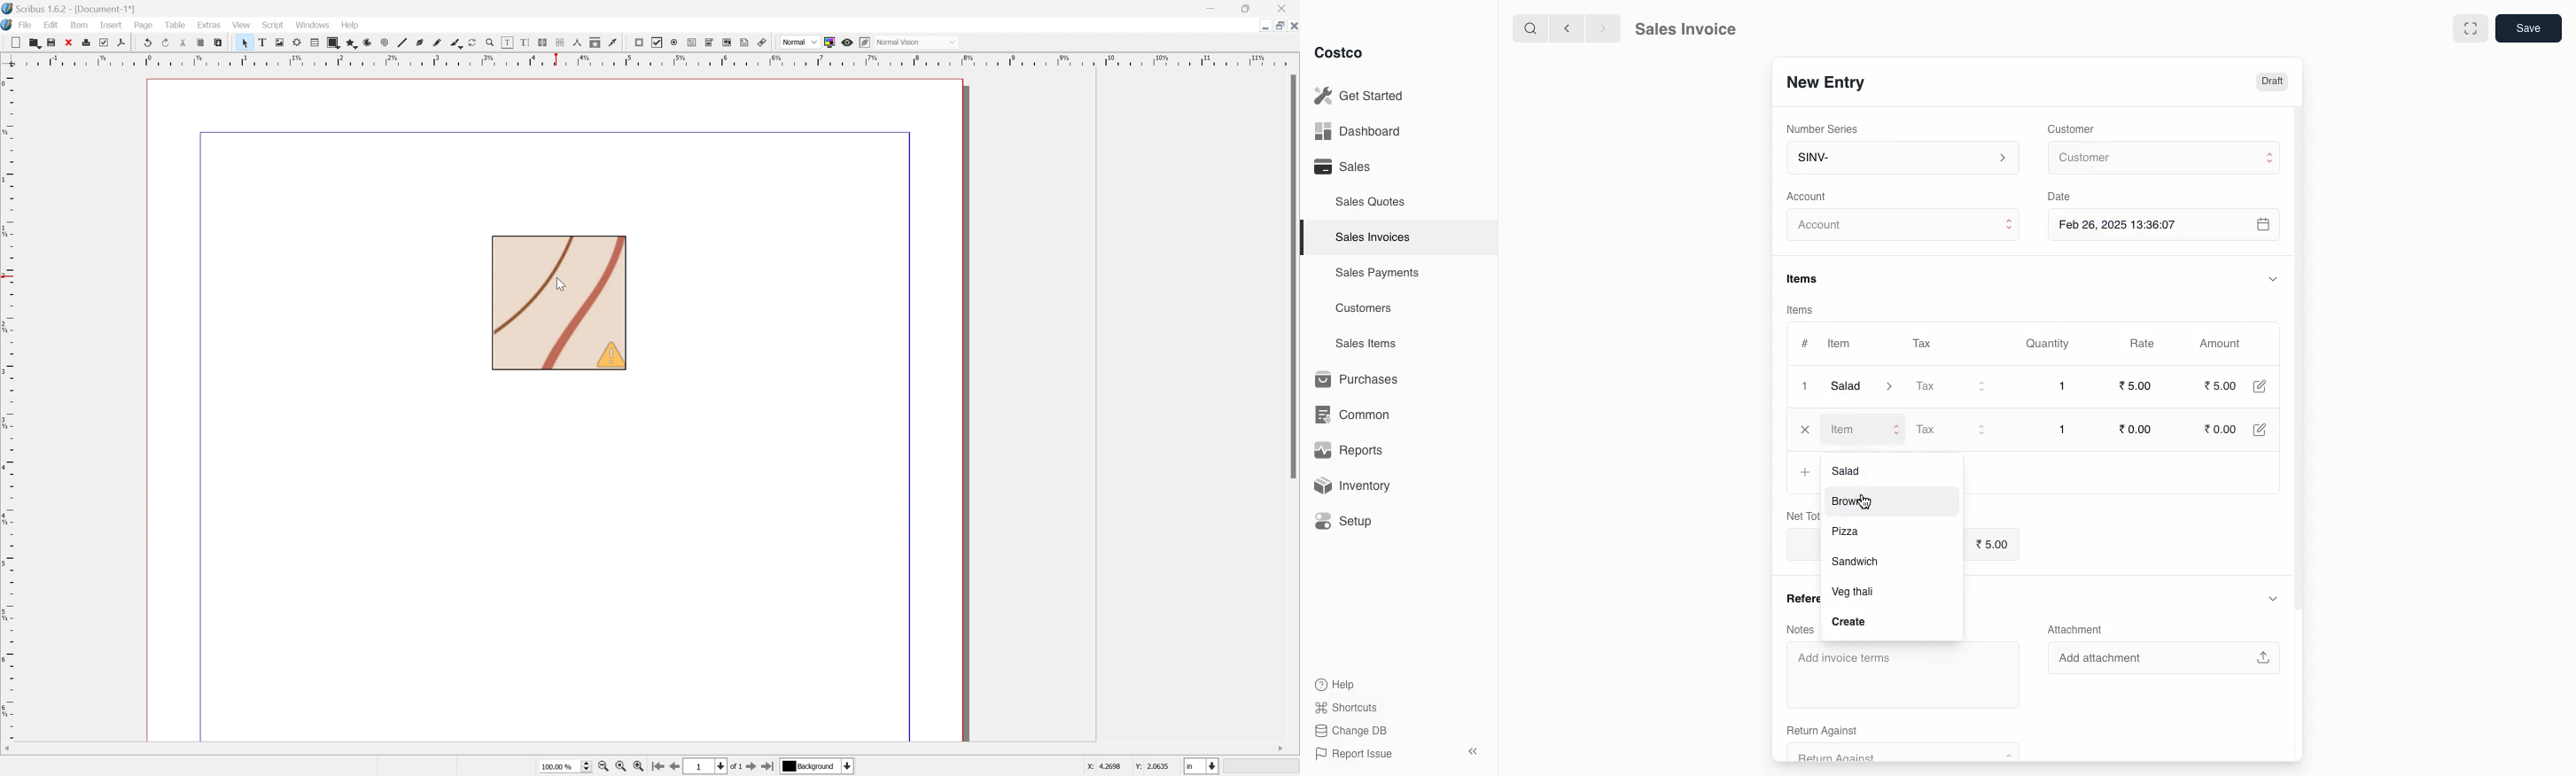 The height and width of the screenshot is (784, 2576). What do you see at coordinates (176, 23) in the screenshot?
I see `Table` at bounding box center [176, 23].